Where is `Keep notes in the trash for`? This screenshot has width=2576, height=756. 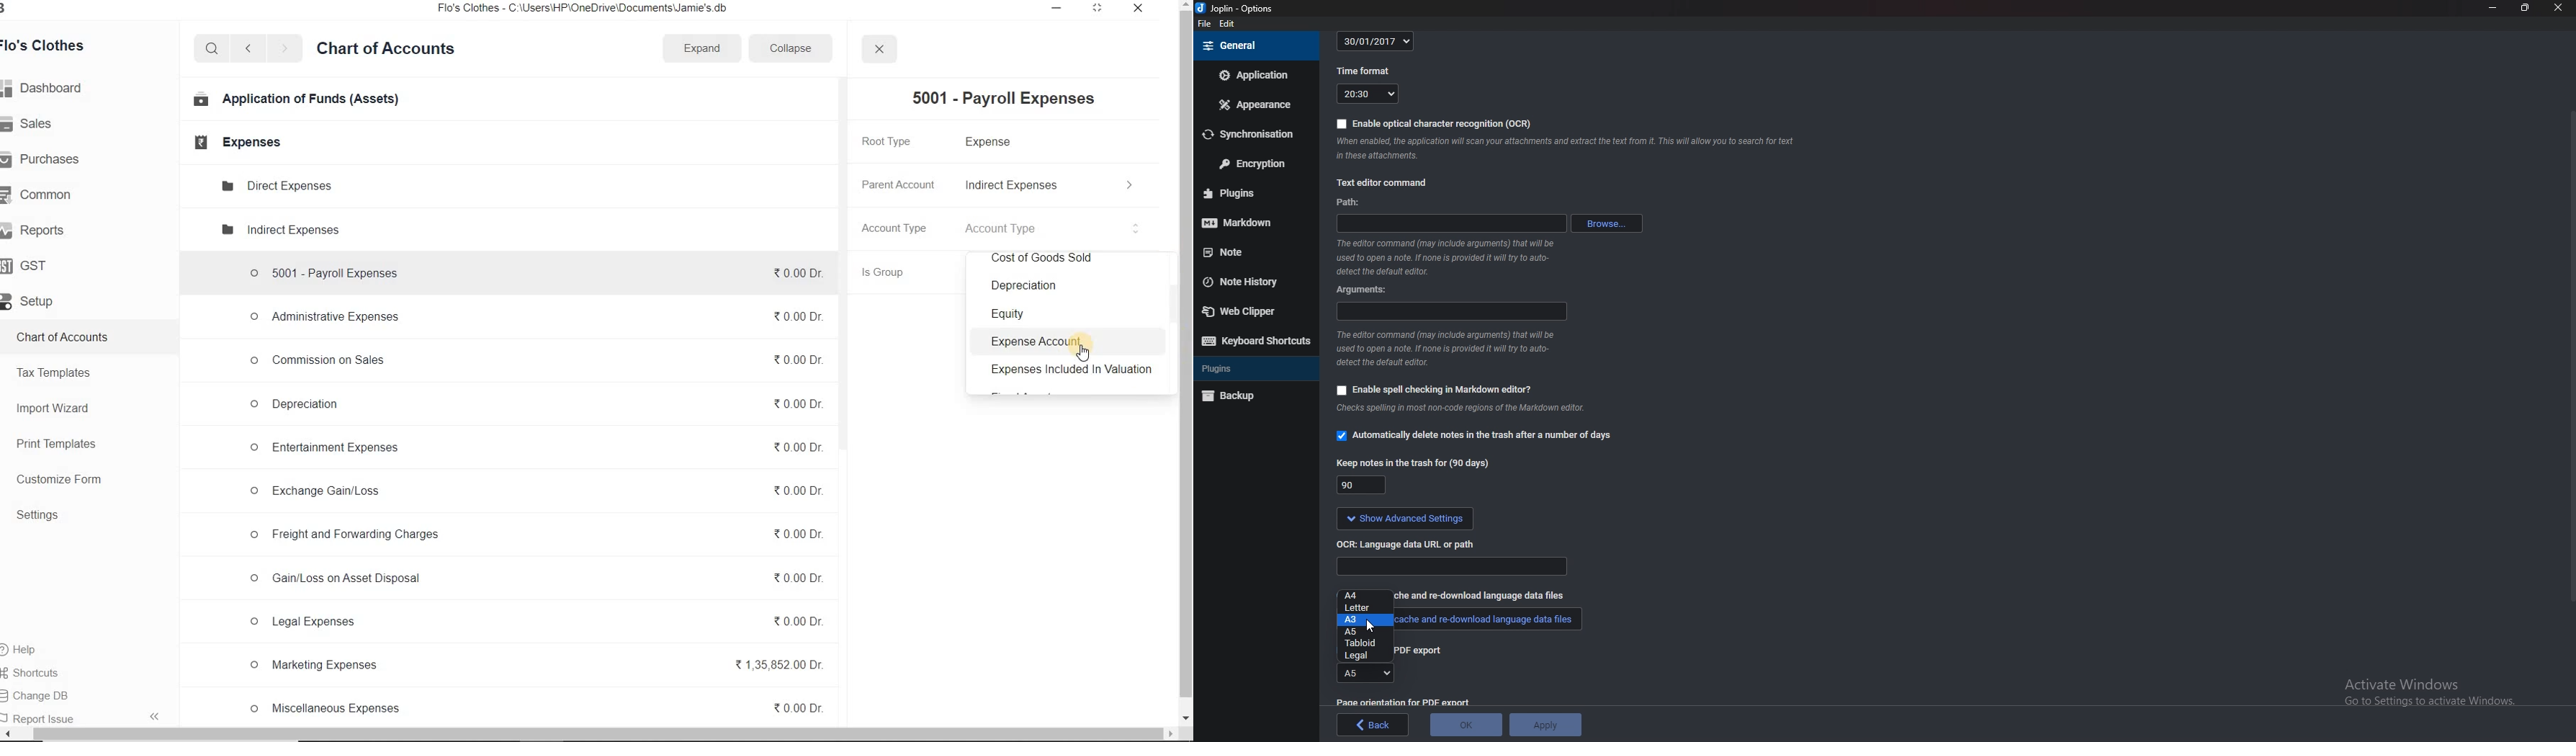
Keep notes in the trash for is located at coordinates (1361, 484).